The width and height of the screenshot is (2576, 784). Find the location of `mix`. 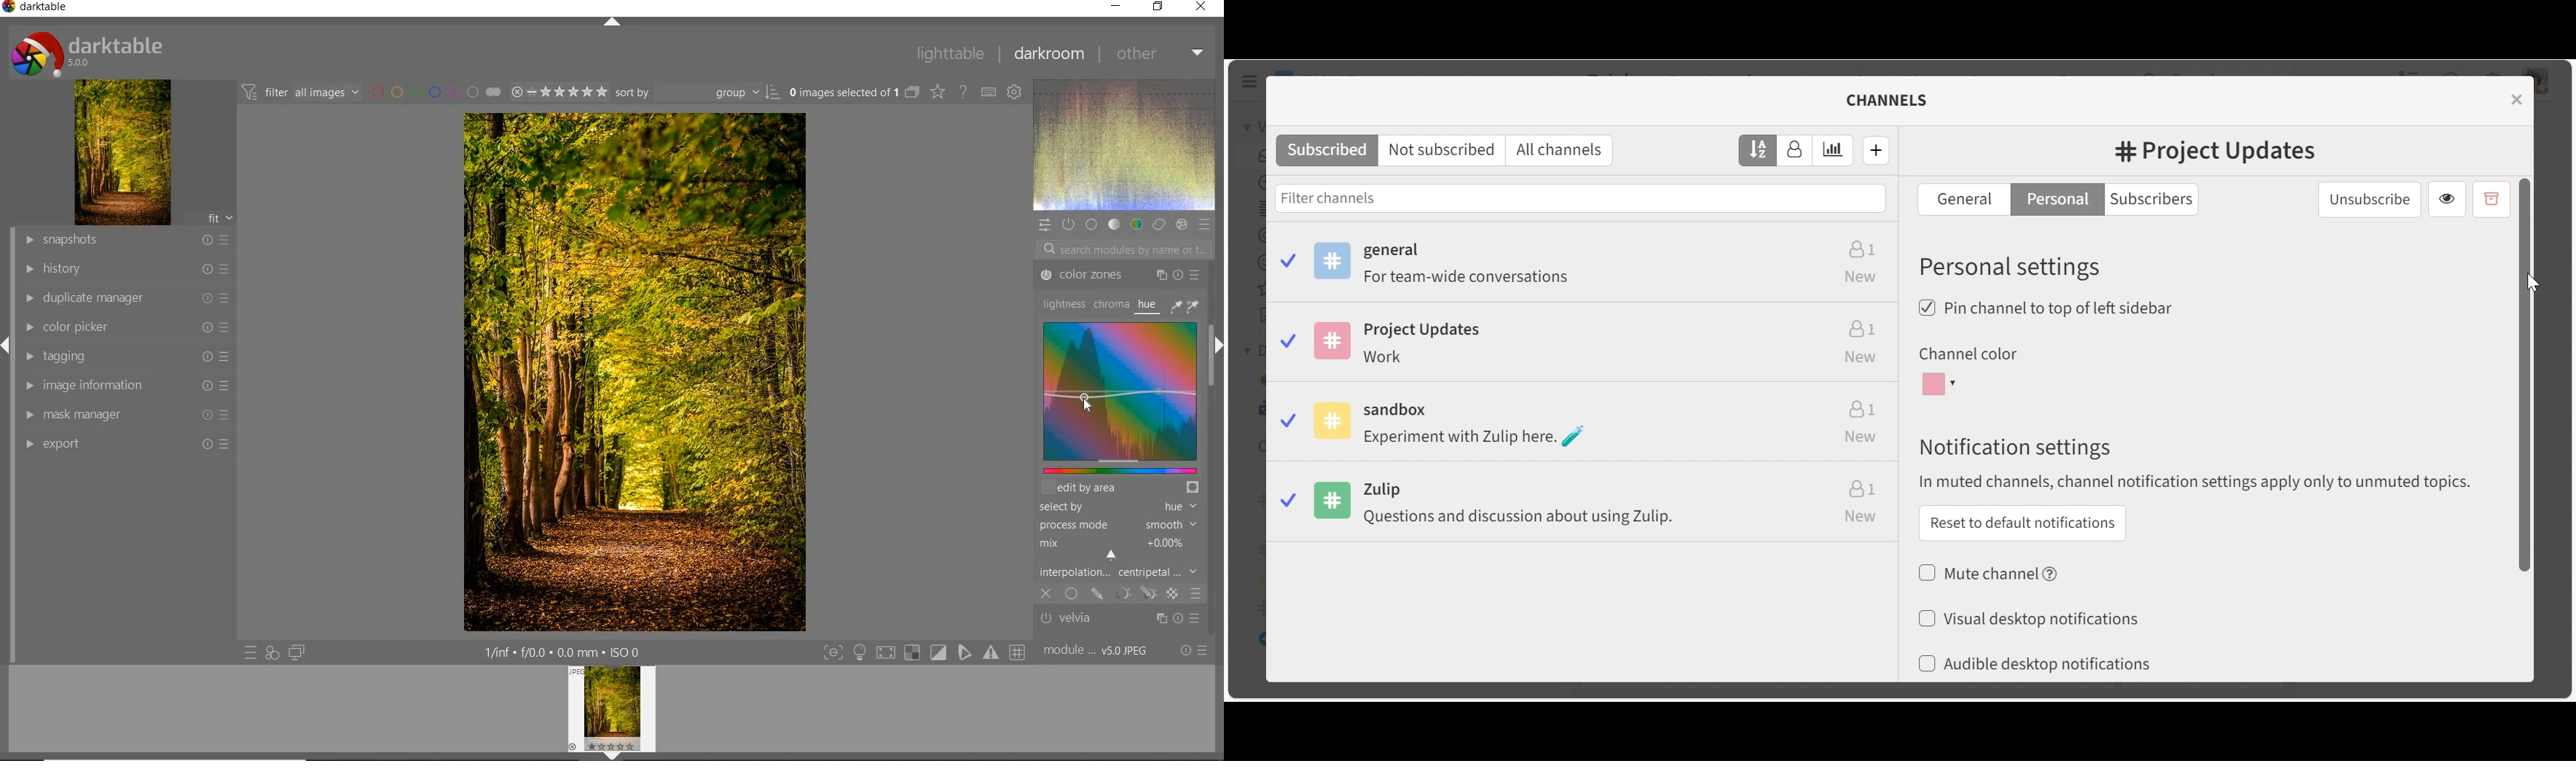

mix is located at coordinates (1122, 550).